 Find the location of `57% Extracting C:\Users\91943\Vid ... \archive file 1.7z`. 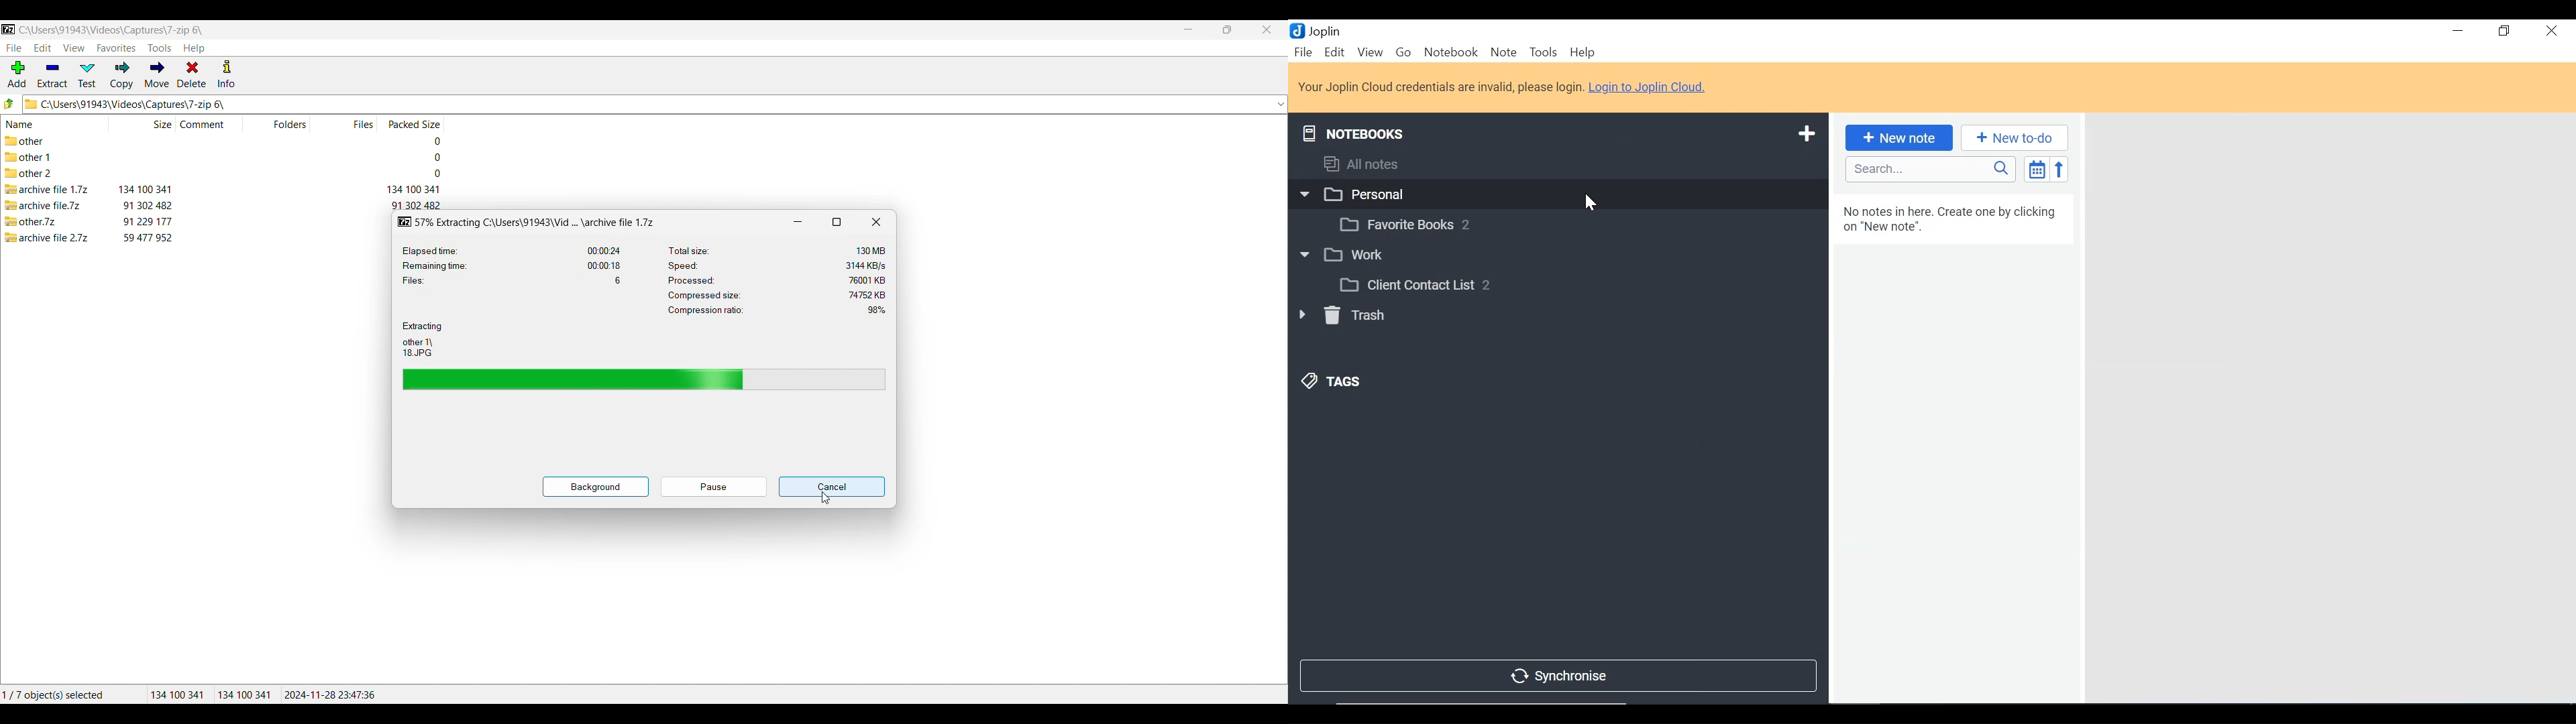

57% Extracting C:\Users\91943\Vid ... \archive file 1.7z is located at coordinates (529, 222).